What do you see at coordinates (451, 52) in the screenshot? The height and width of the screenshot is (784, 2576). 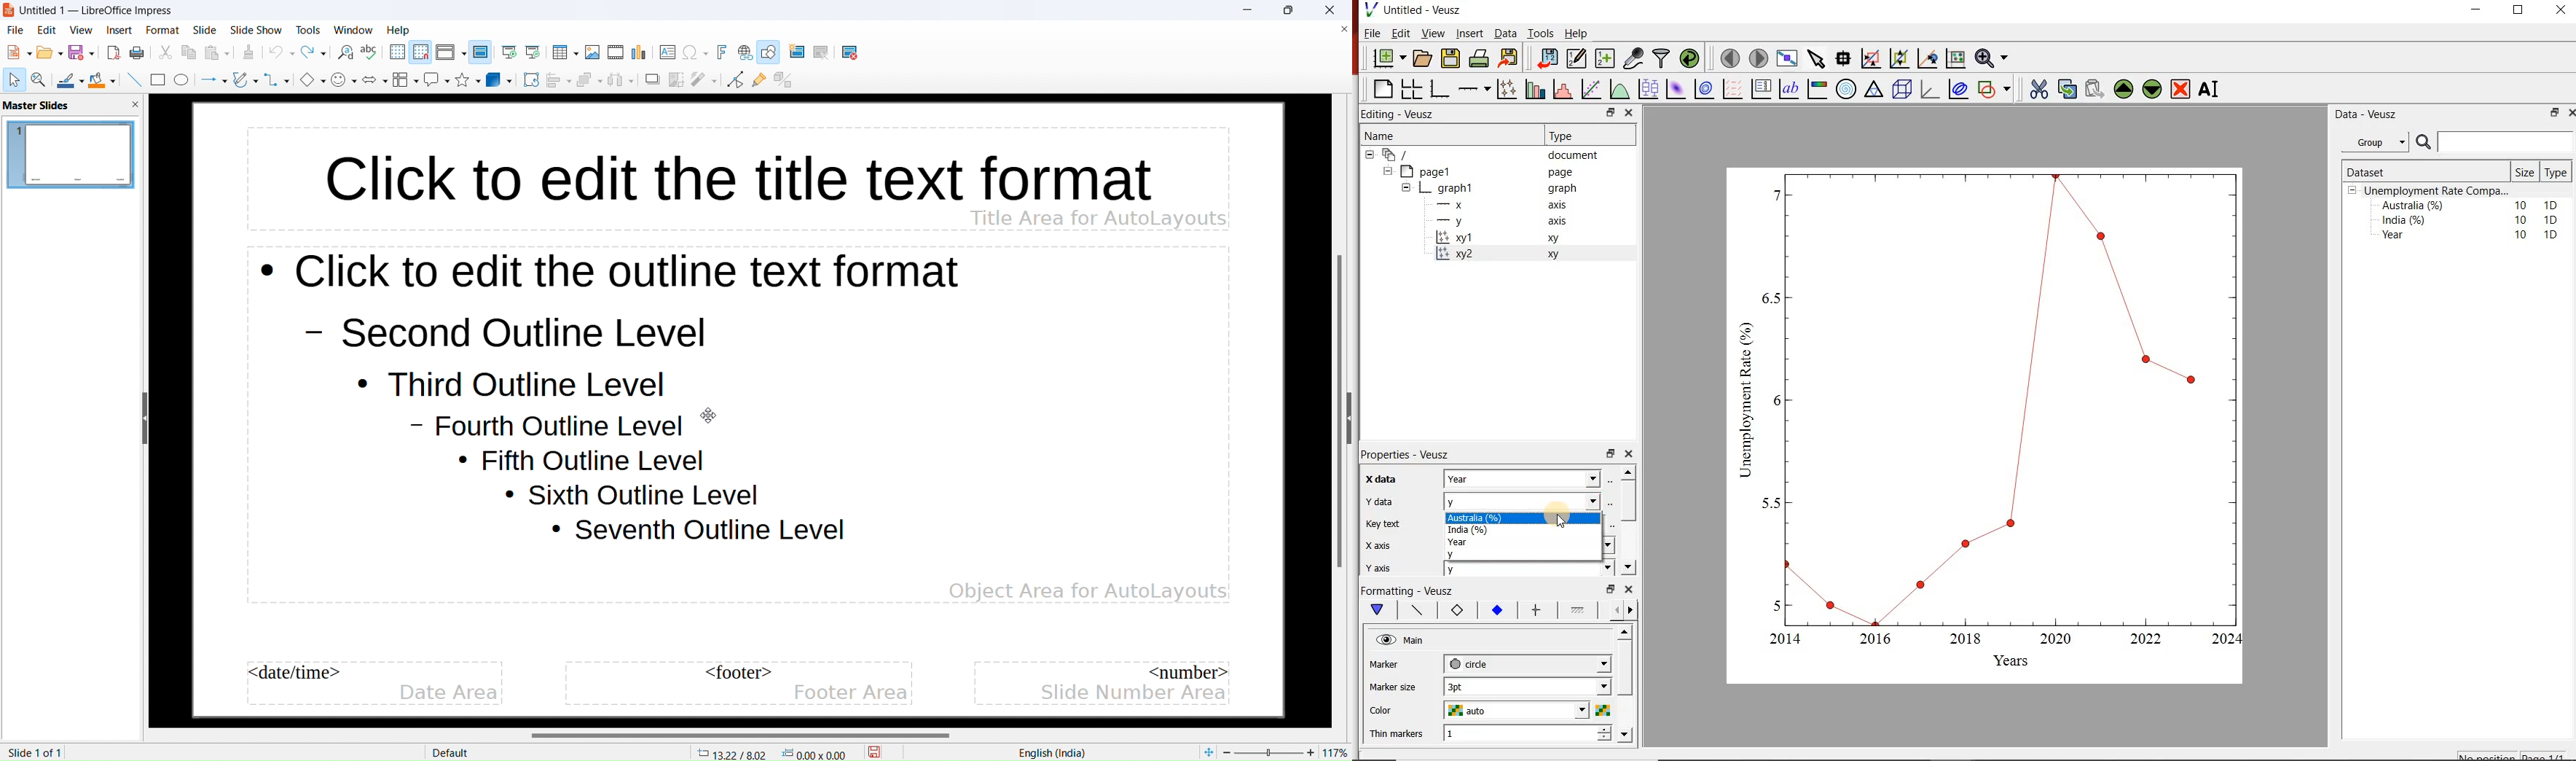 I see `display views` at bounding box center [451, 52].